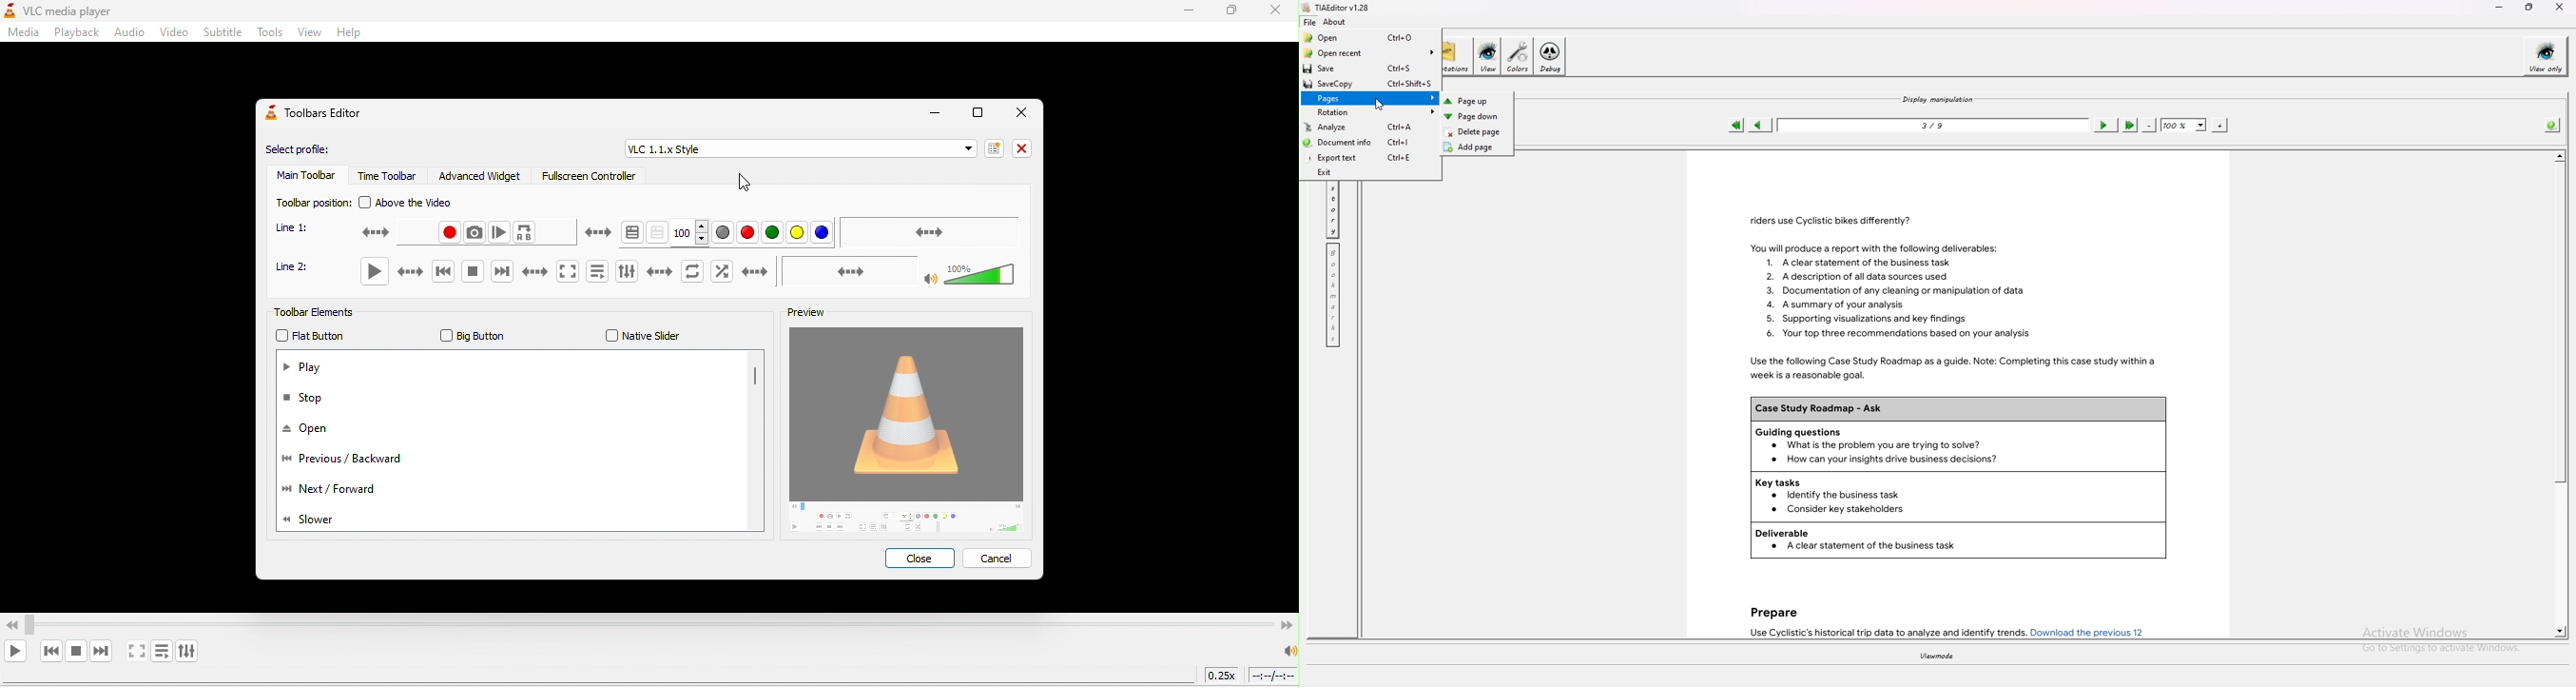  Describe the element at coordinates (73, 32) in the screenshot. I see `playback` at that location.